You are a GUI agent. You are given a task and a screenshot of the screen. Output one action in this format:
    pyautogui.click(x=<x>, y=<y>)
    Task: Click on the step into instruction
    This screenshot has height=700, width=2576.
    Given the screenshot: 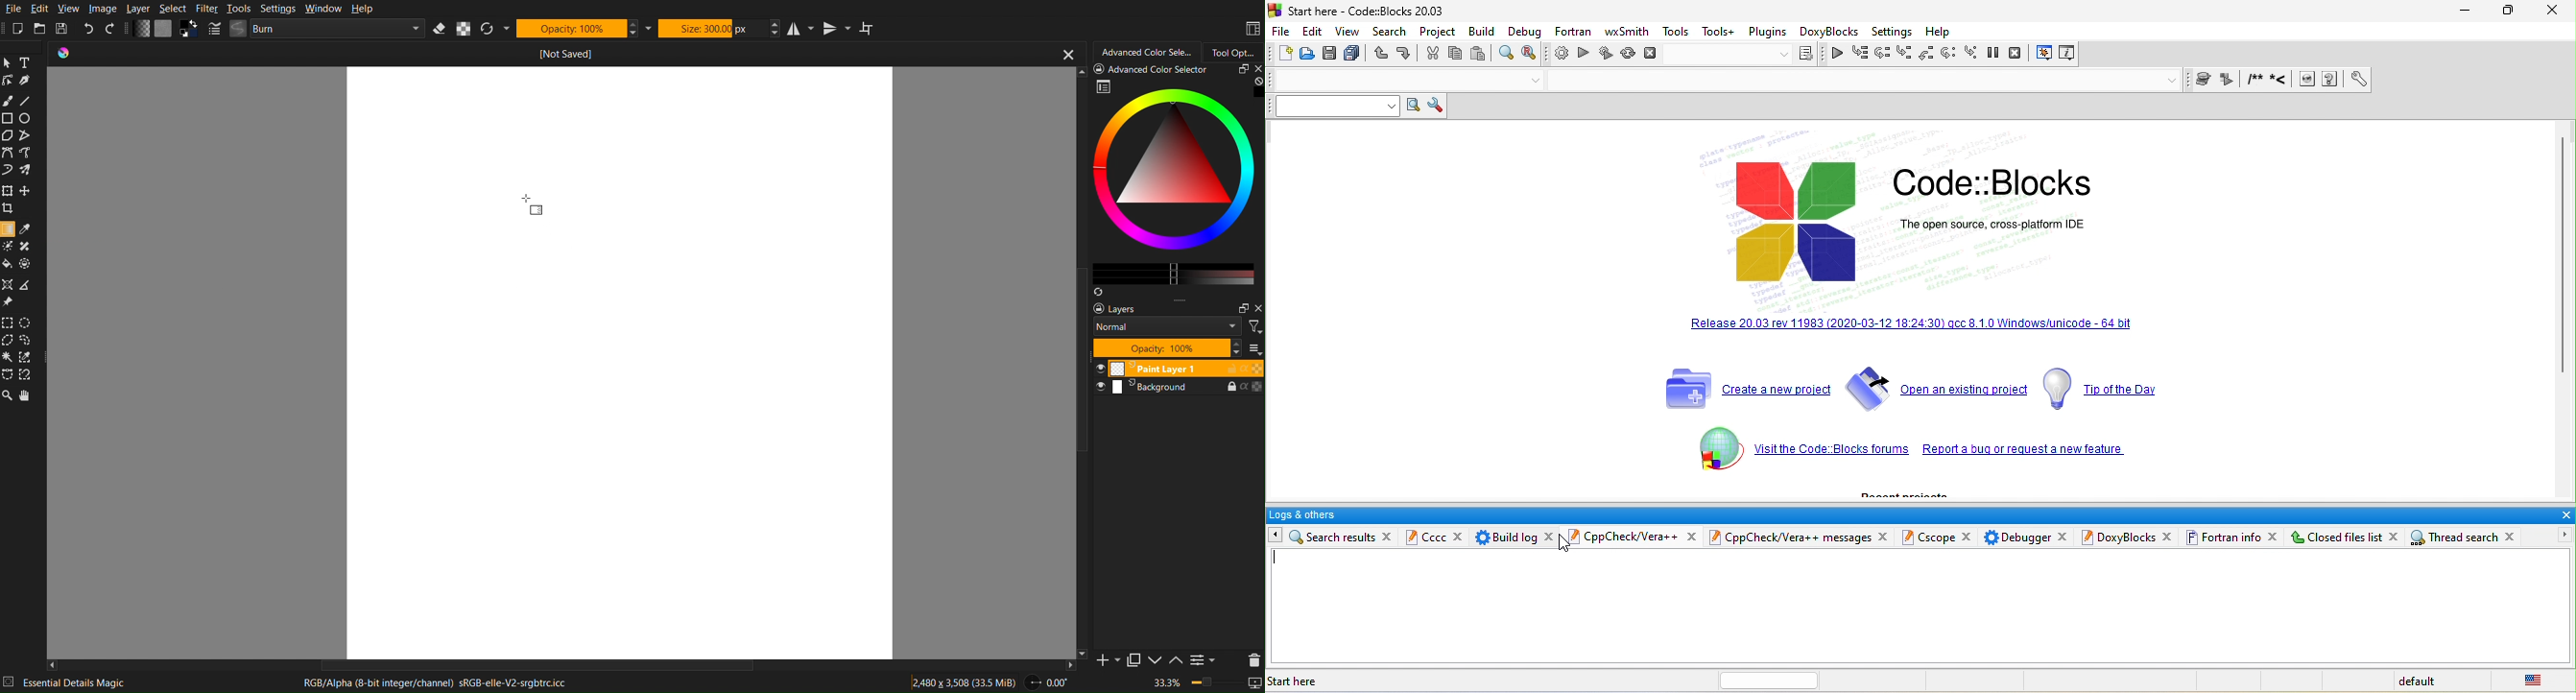 What is the action you would take?
    pyautogui.click(x=1971, y=55)
    